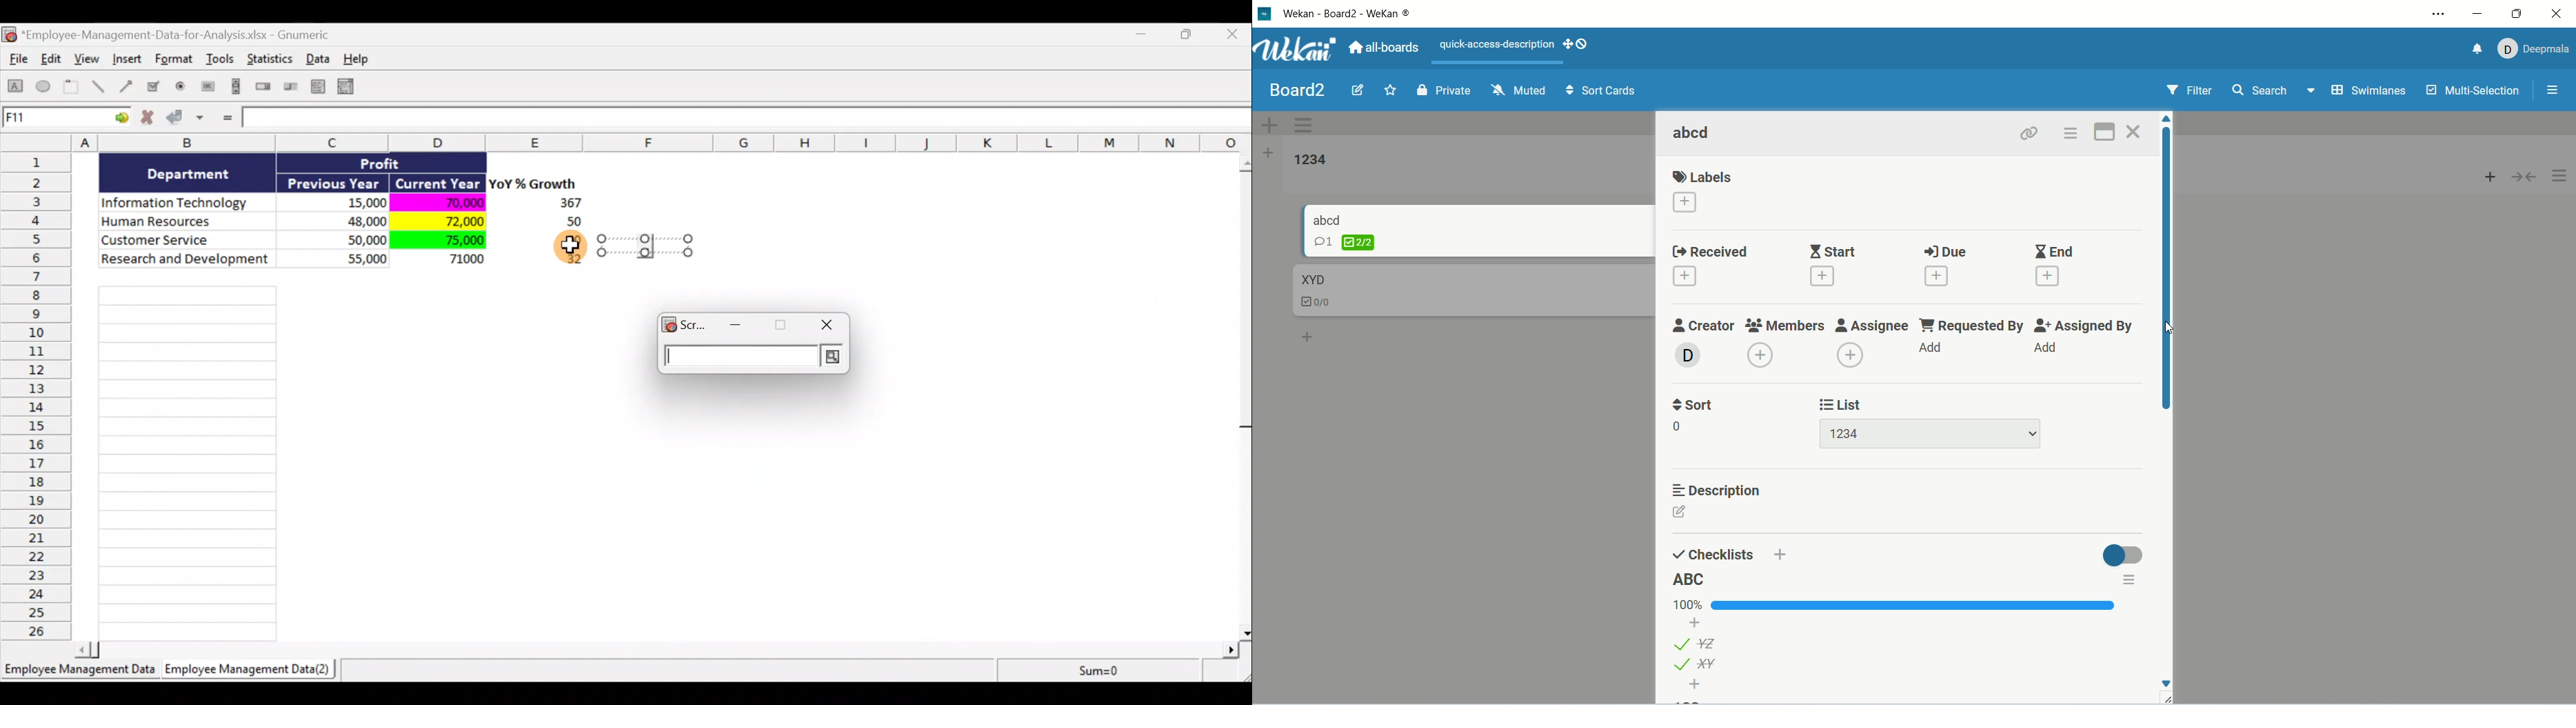  I want to click on card title, so click(1694, 135).